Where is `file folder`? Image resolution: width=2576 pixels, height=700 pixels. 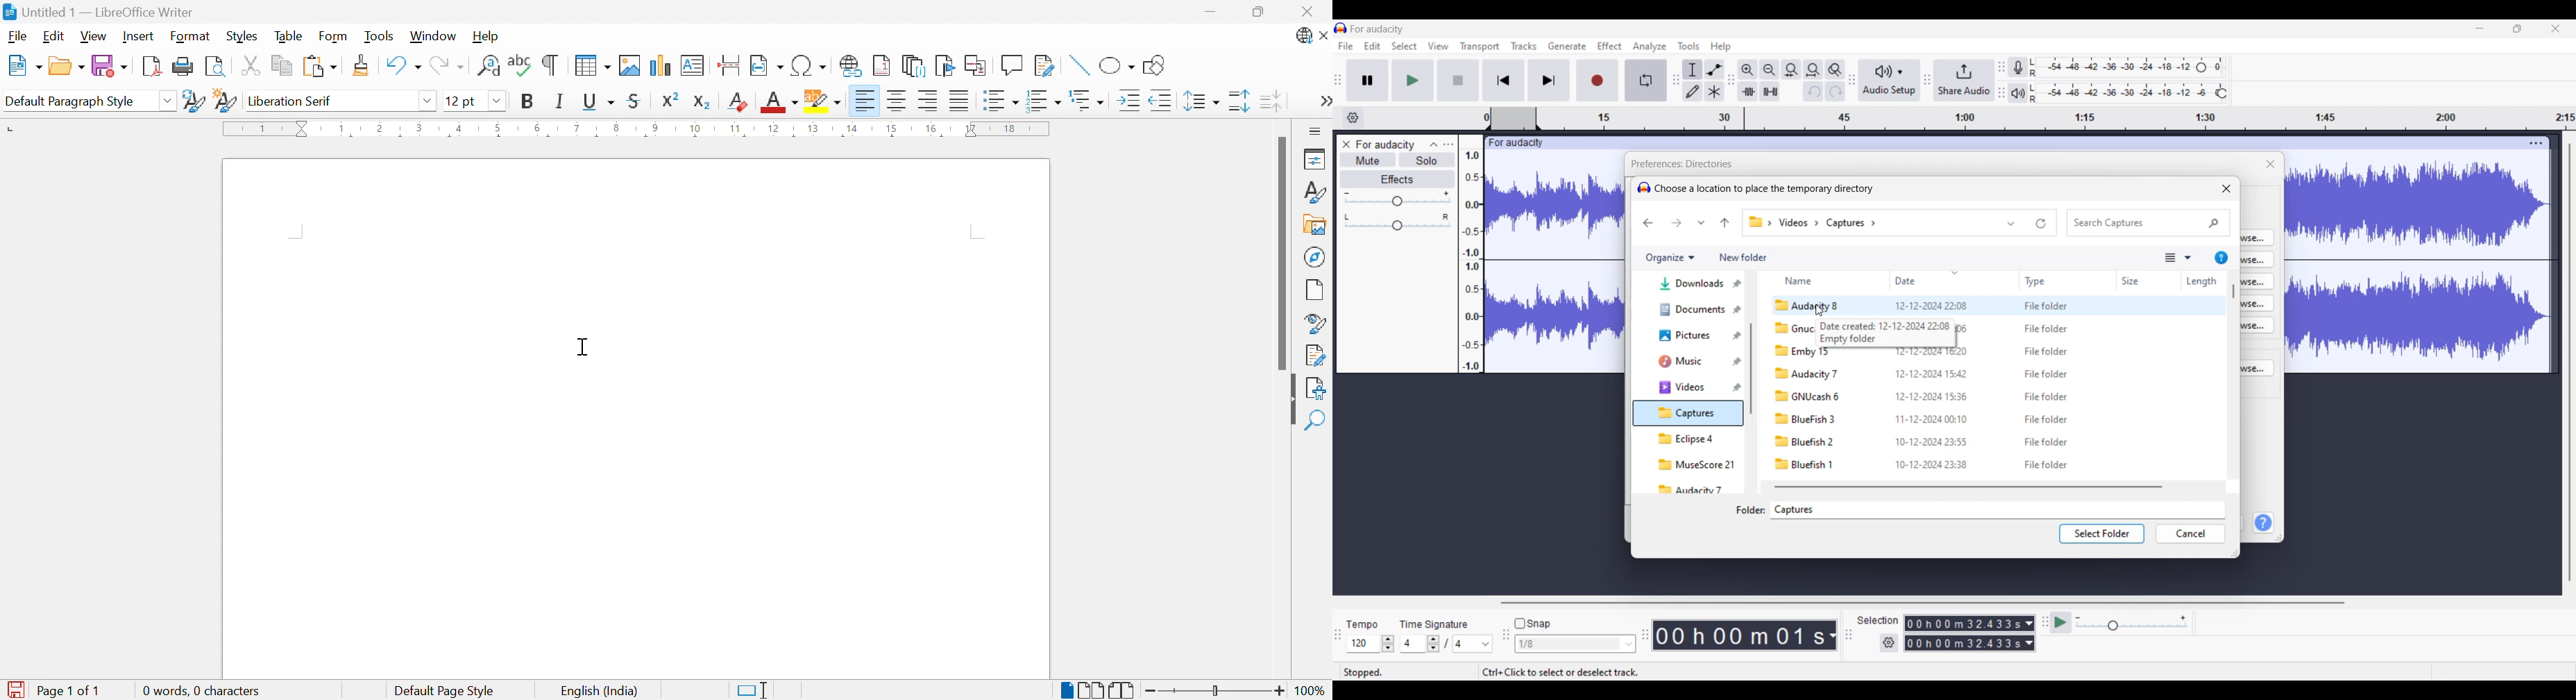
file folder is located at coordinates (2046, 305).